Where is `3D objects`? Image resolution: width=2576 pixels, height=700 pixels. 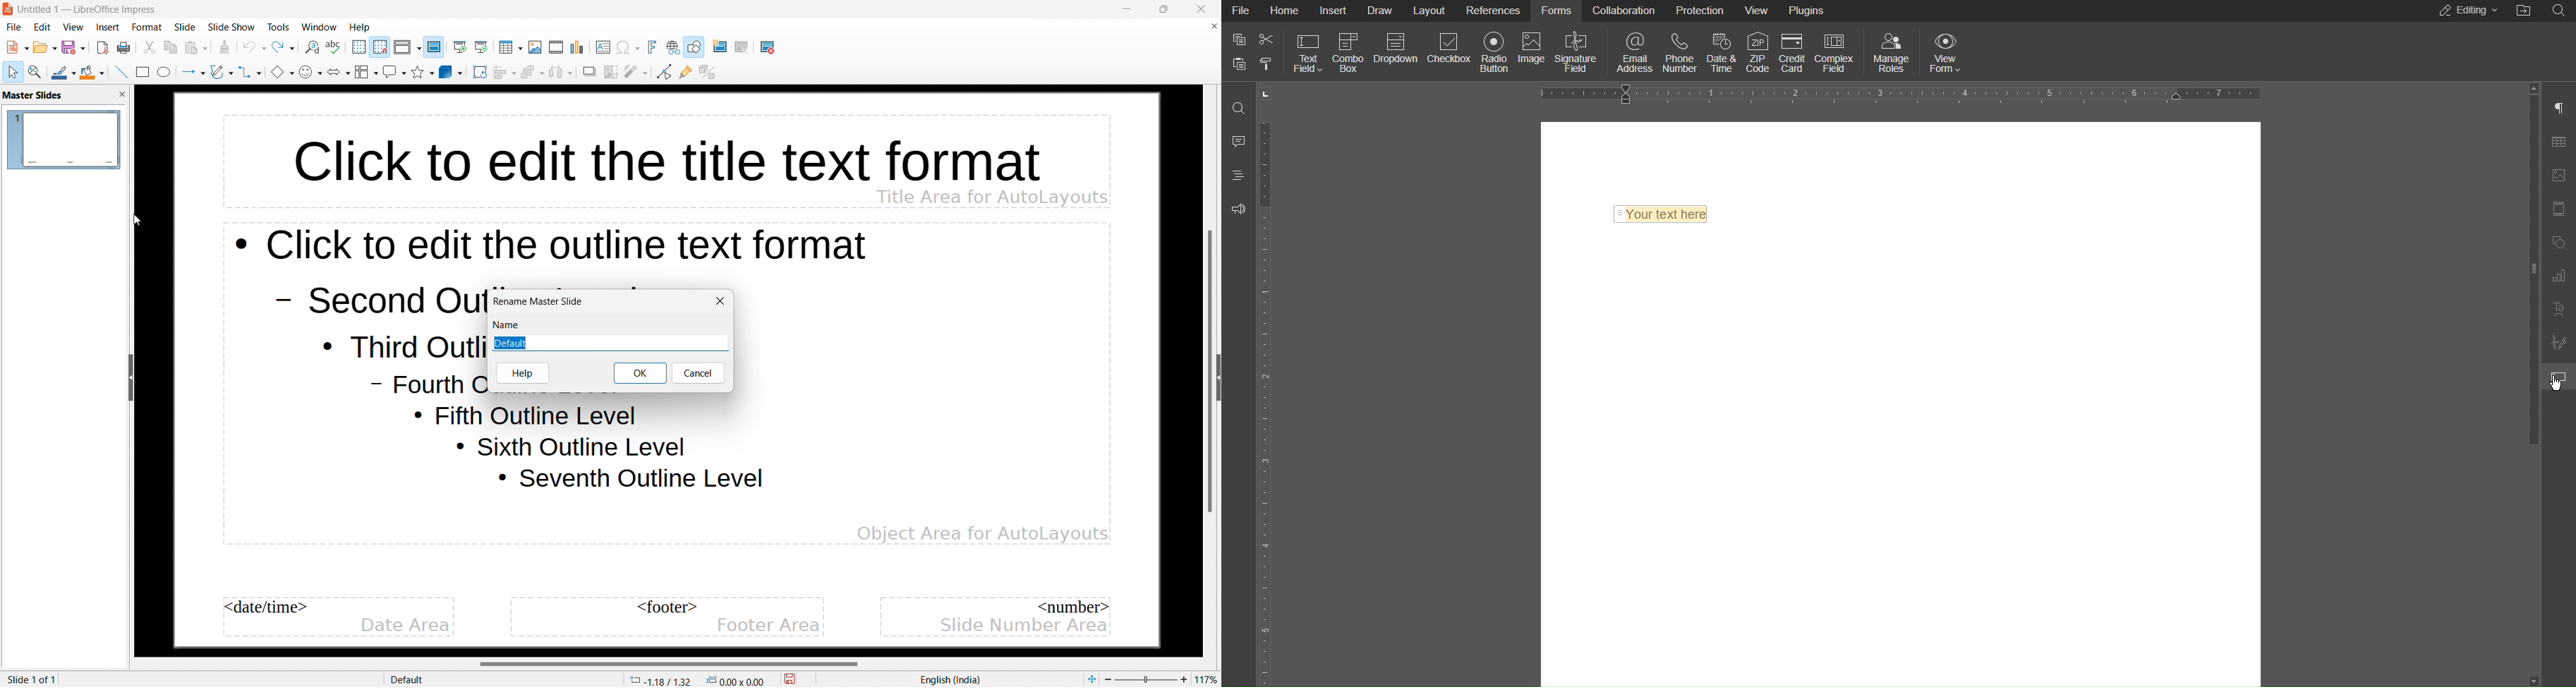
3D objects is located at coordinates (451, 72).